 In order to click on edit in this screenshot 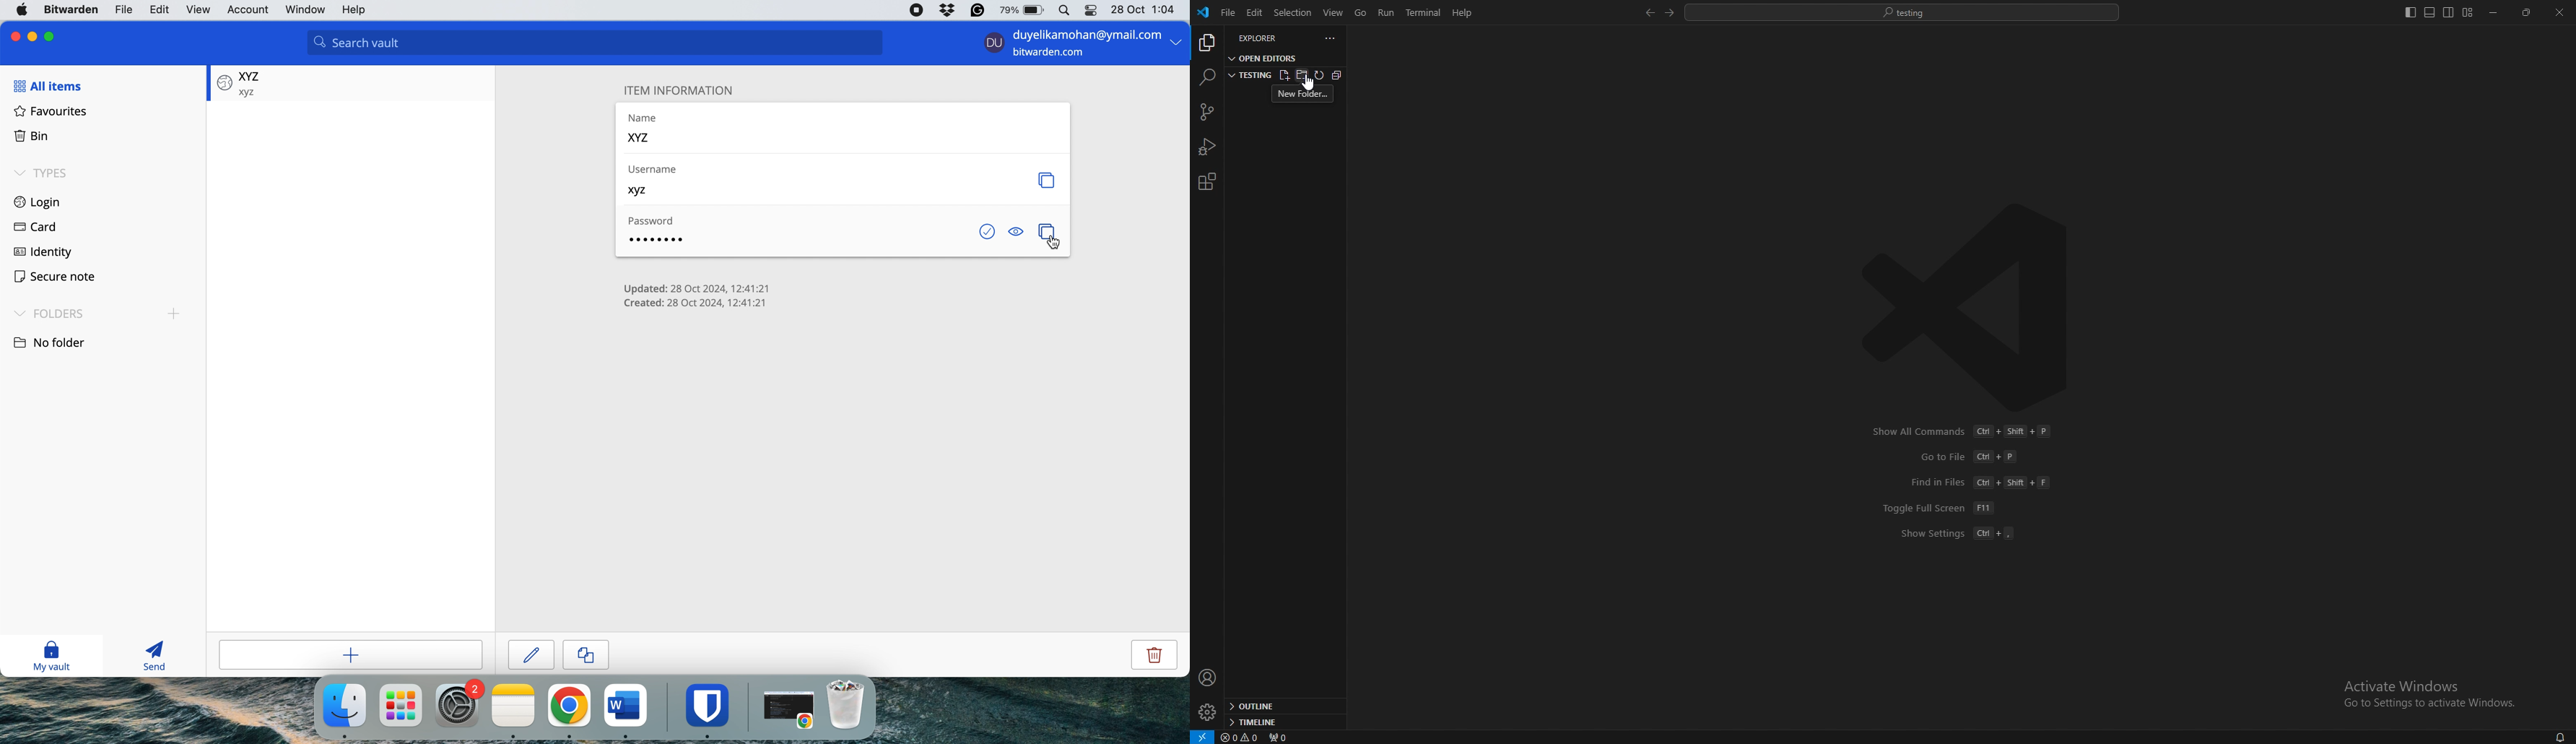, I will do `click(1253, 13)`.